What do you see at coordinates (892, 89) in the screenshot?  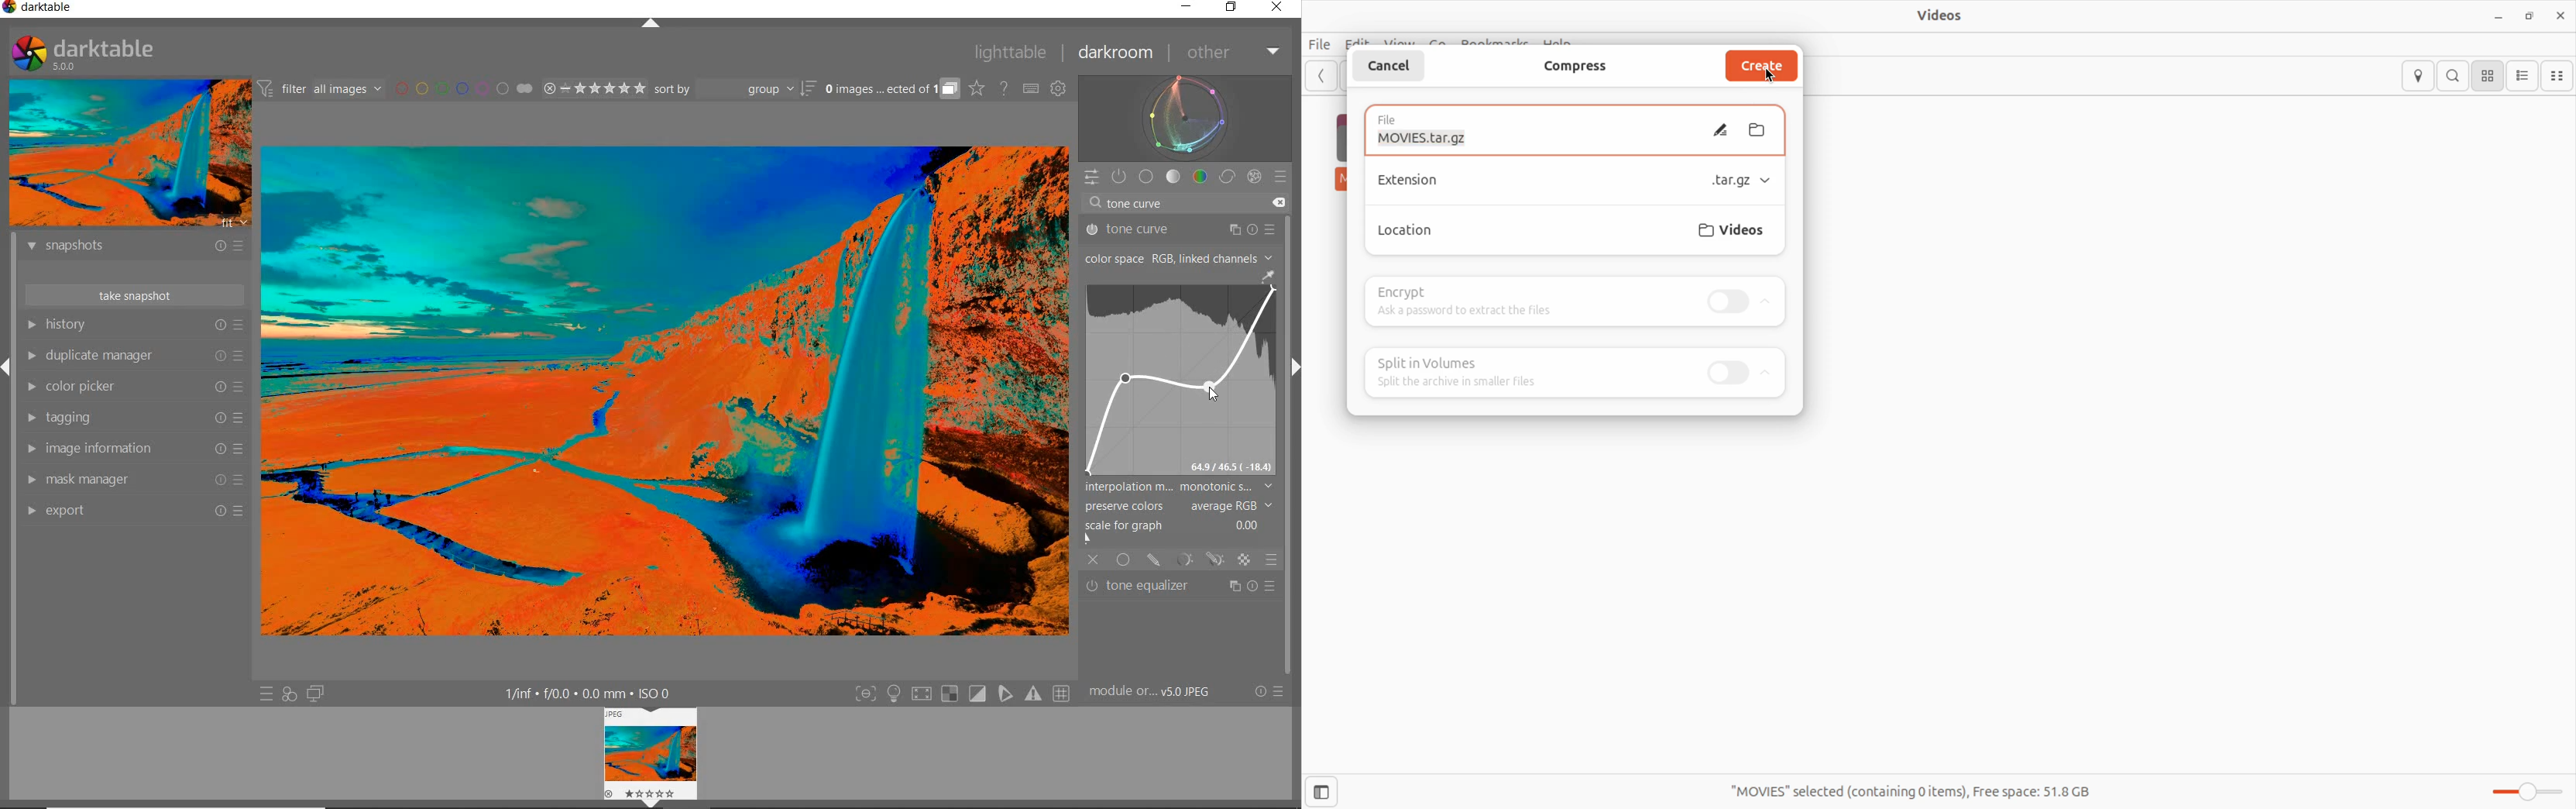 I see `EXPAND GROUPED IMAGES` at bounding box center [892, 89].